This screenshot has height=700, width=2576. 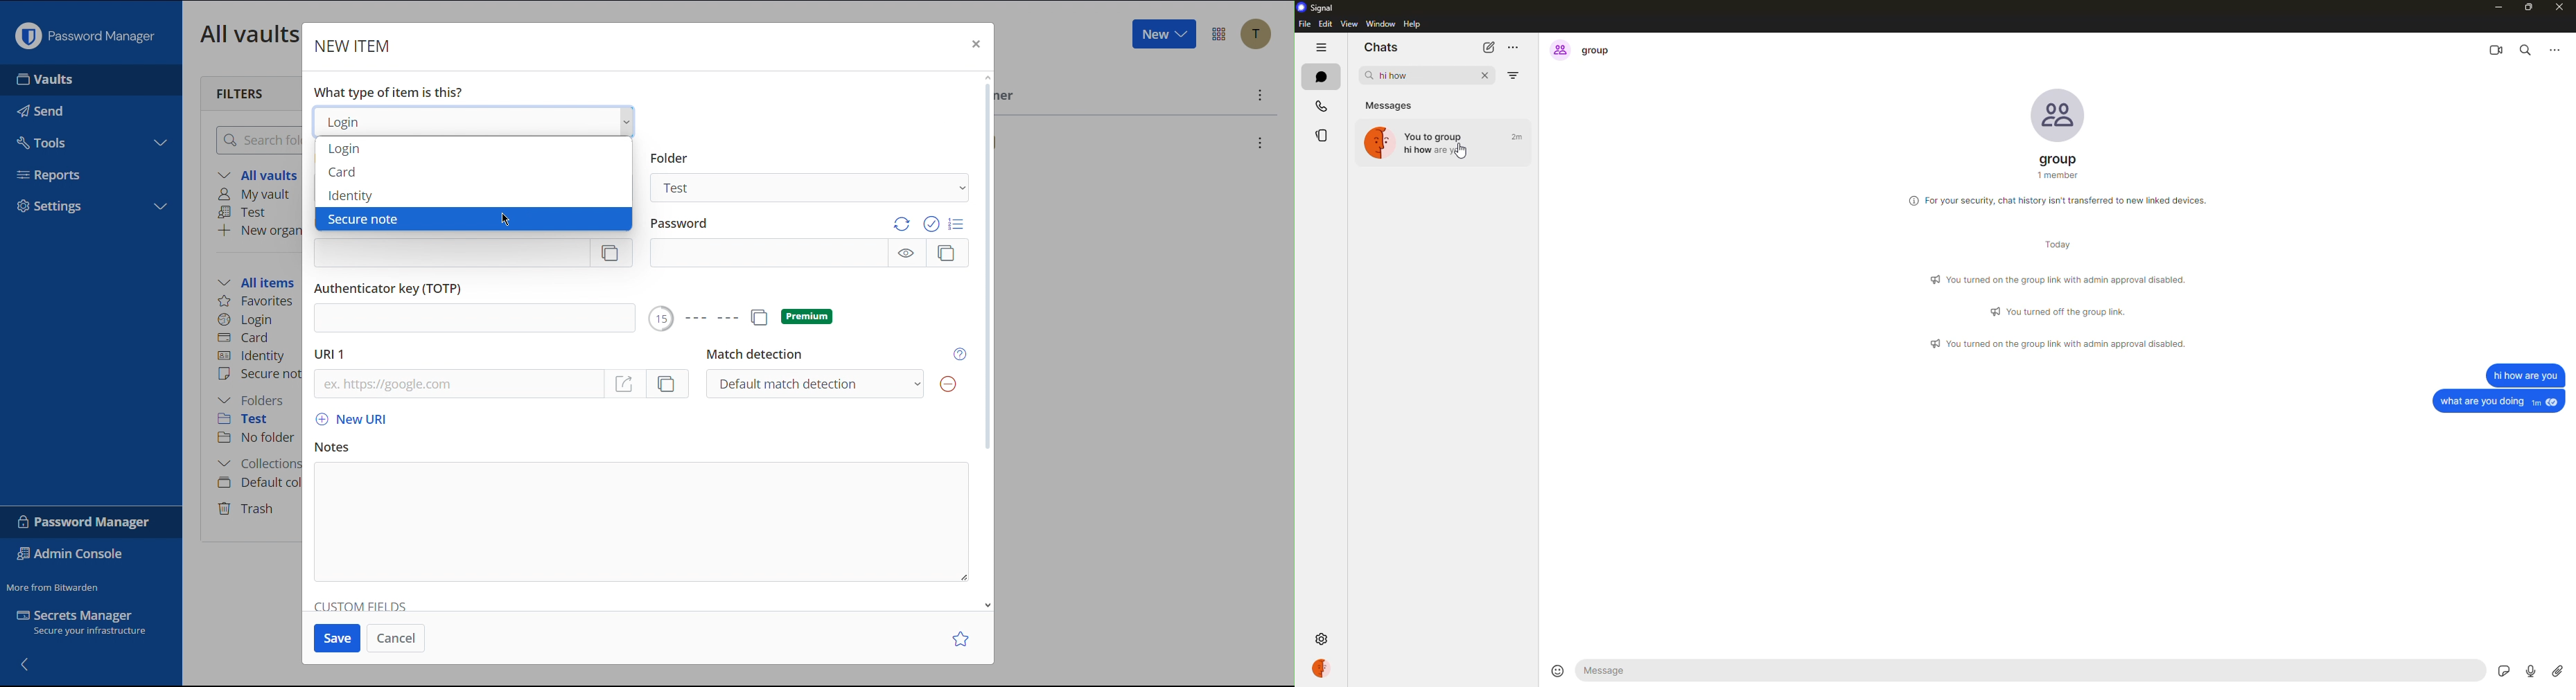 What do you see at coordinates (508, 217) in the screenshot?
I see `Cursor` at bounding box center [508, 217].